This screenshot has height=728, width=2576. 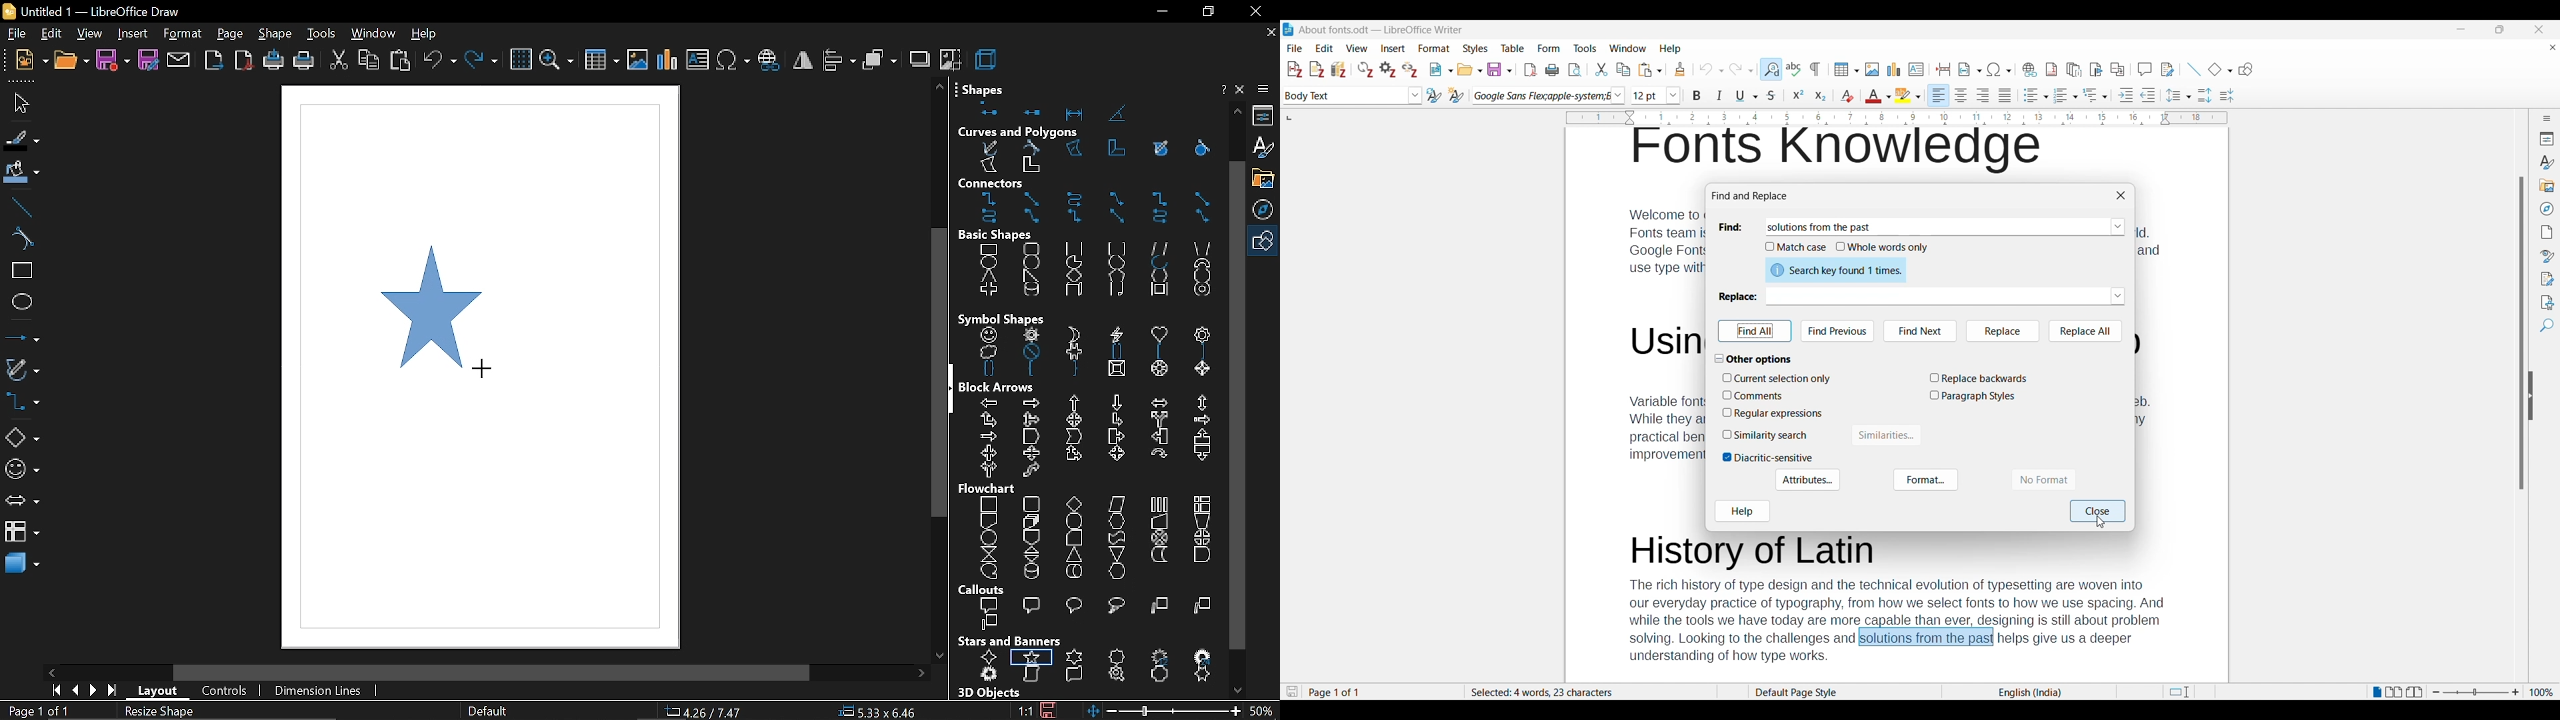 What do you see at coordinates (130, 34) in the screenshot?
I see `insert` at bounding box center [130, 34].